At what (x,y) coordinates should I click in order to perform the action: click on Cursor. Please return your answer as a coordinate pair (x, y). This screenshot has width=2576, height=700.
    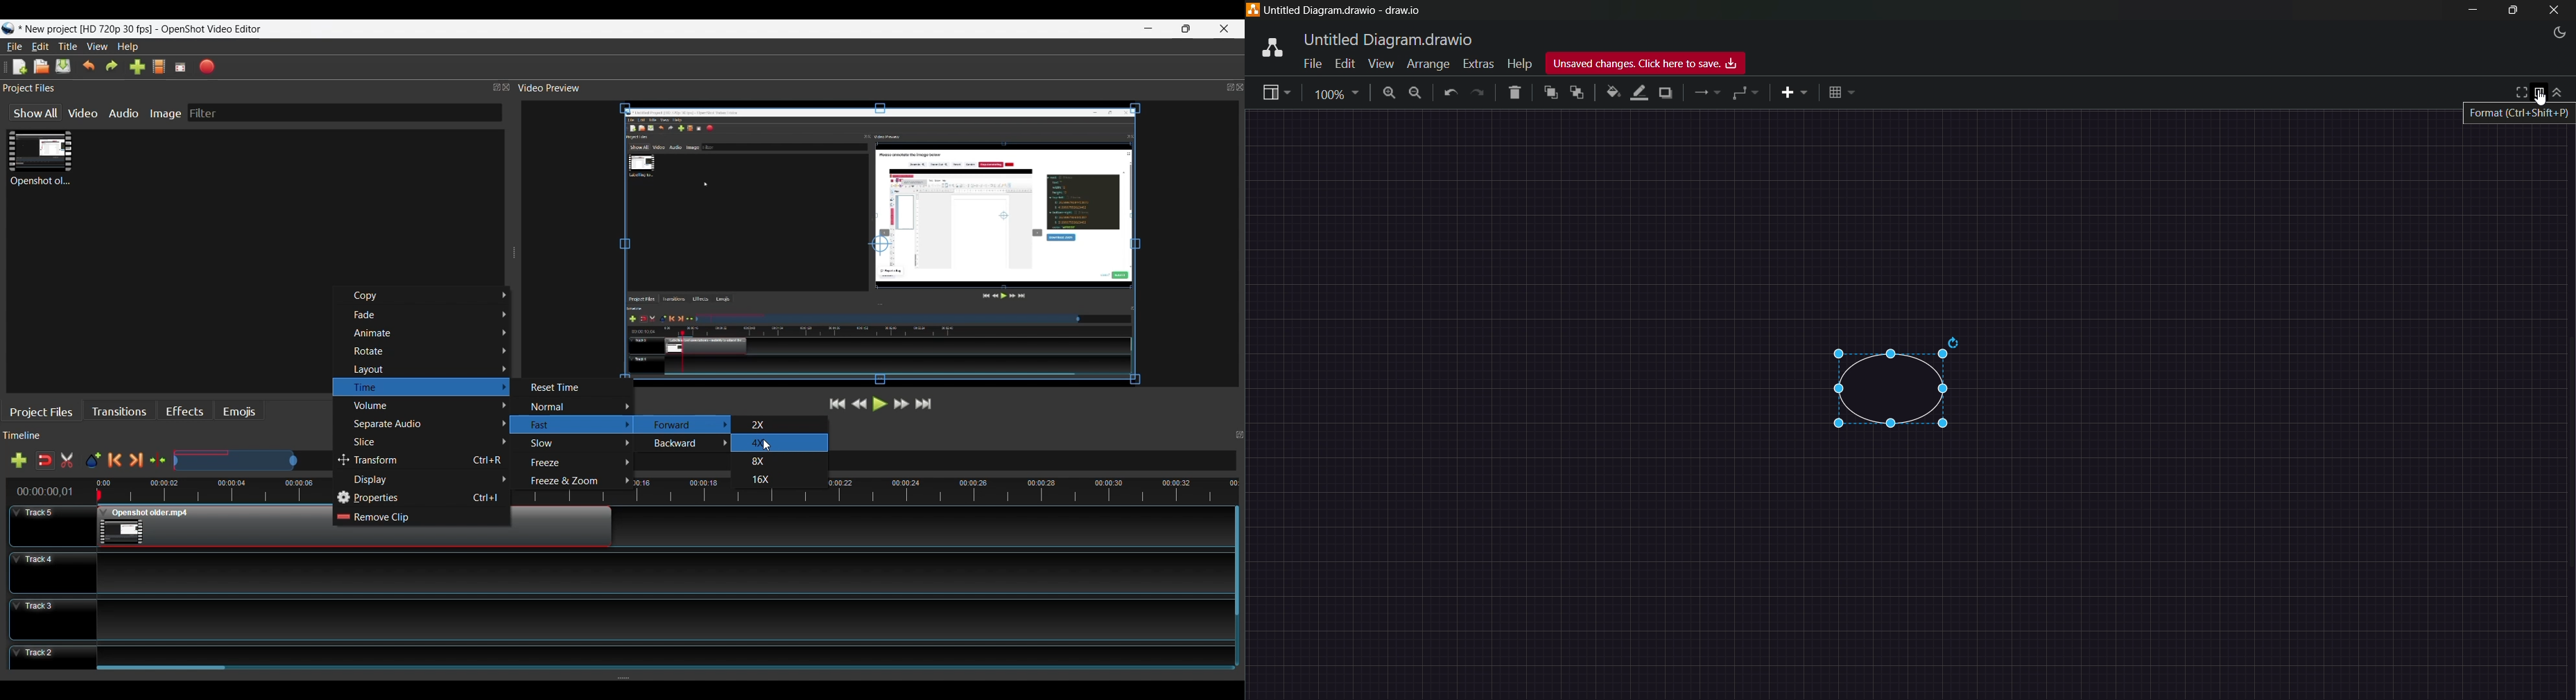
    Looking at the image, I should click on (767, 445).